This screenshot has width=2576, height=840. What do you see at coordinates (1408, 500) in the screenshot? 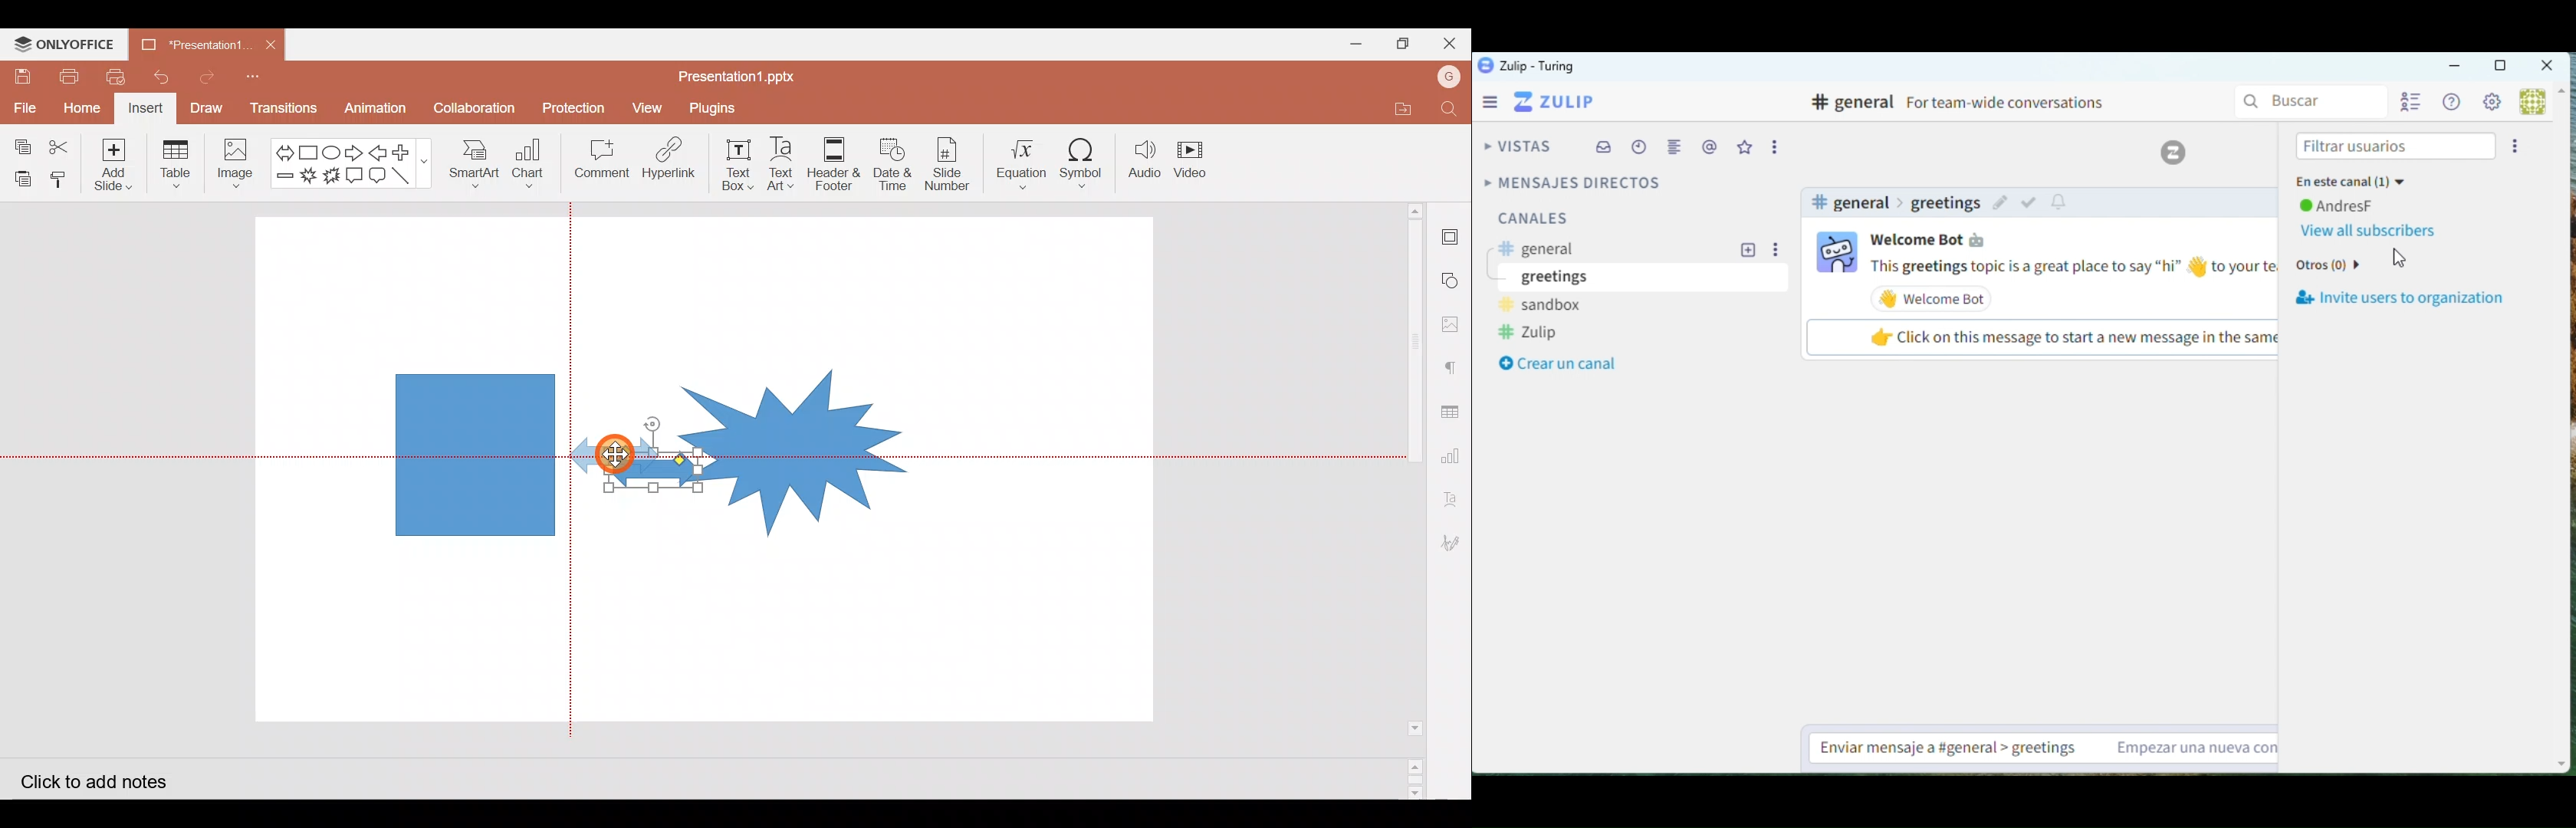
I see `Scroll bar` at bounding box center [1408, 500].